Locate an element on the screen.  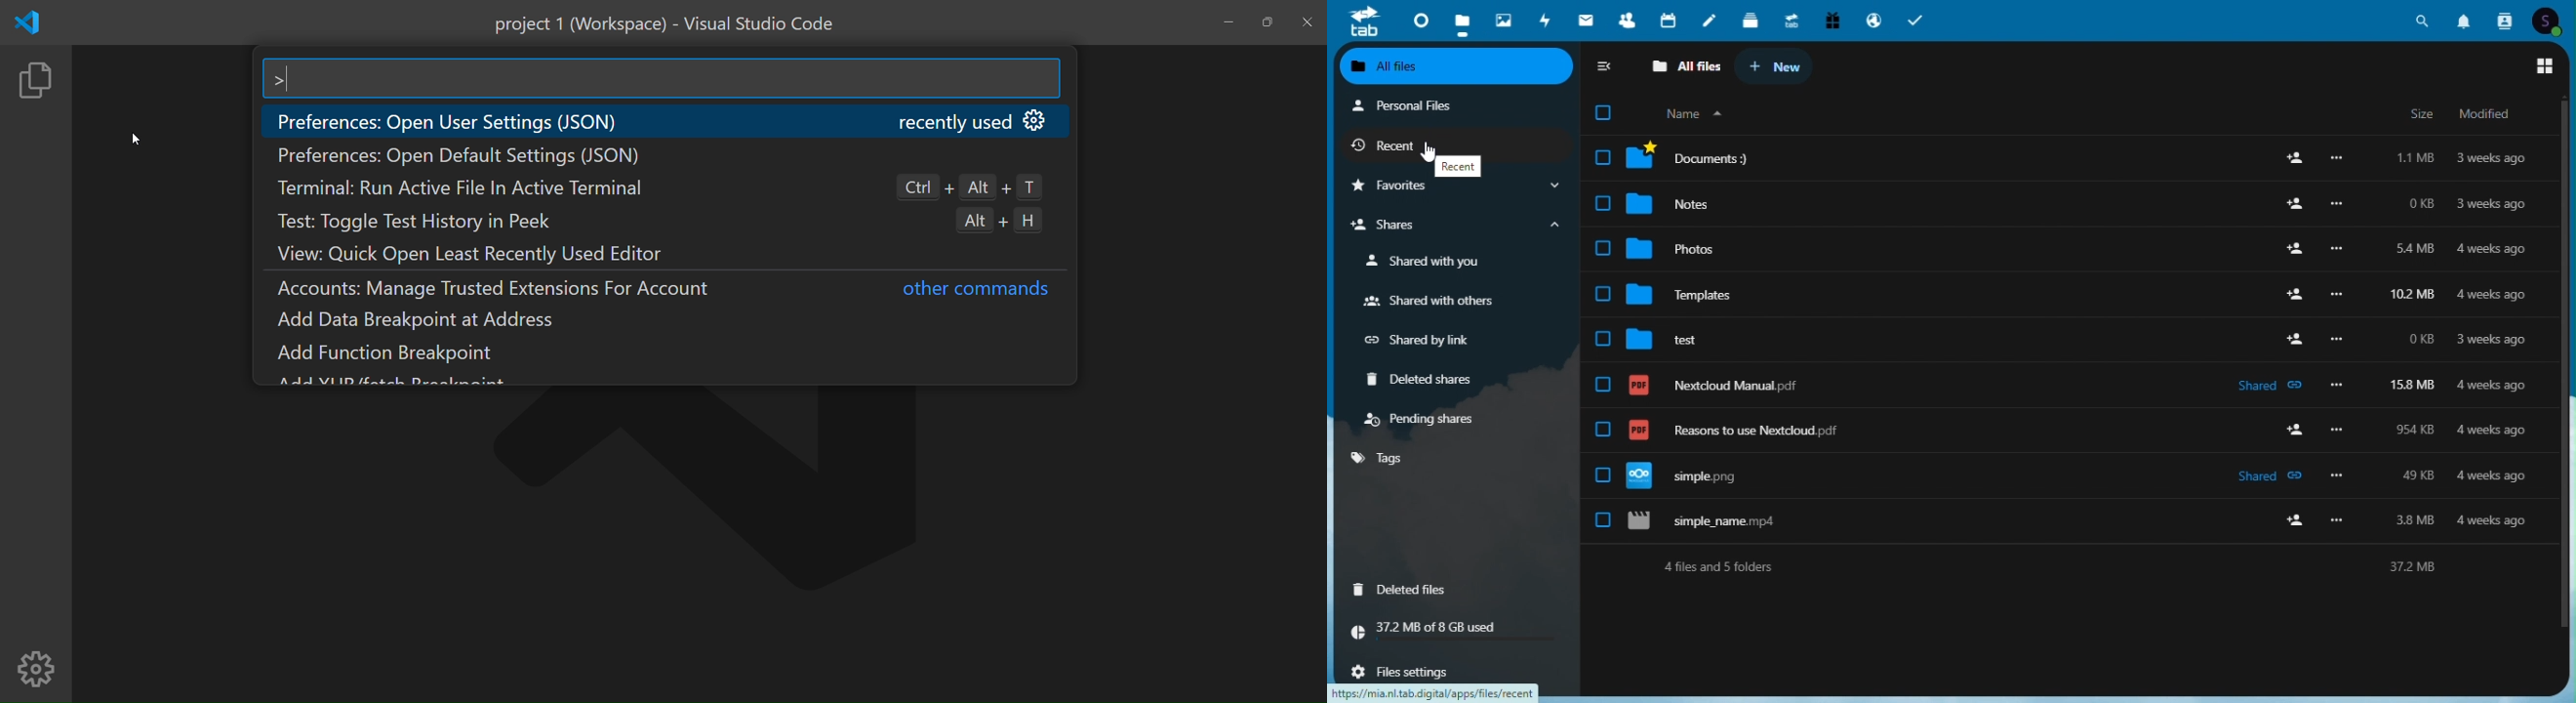
Upgrade is located at coordinates (1791, 21).